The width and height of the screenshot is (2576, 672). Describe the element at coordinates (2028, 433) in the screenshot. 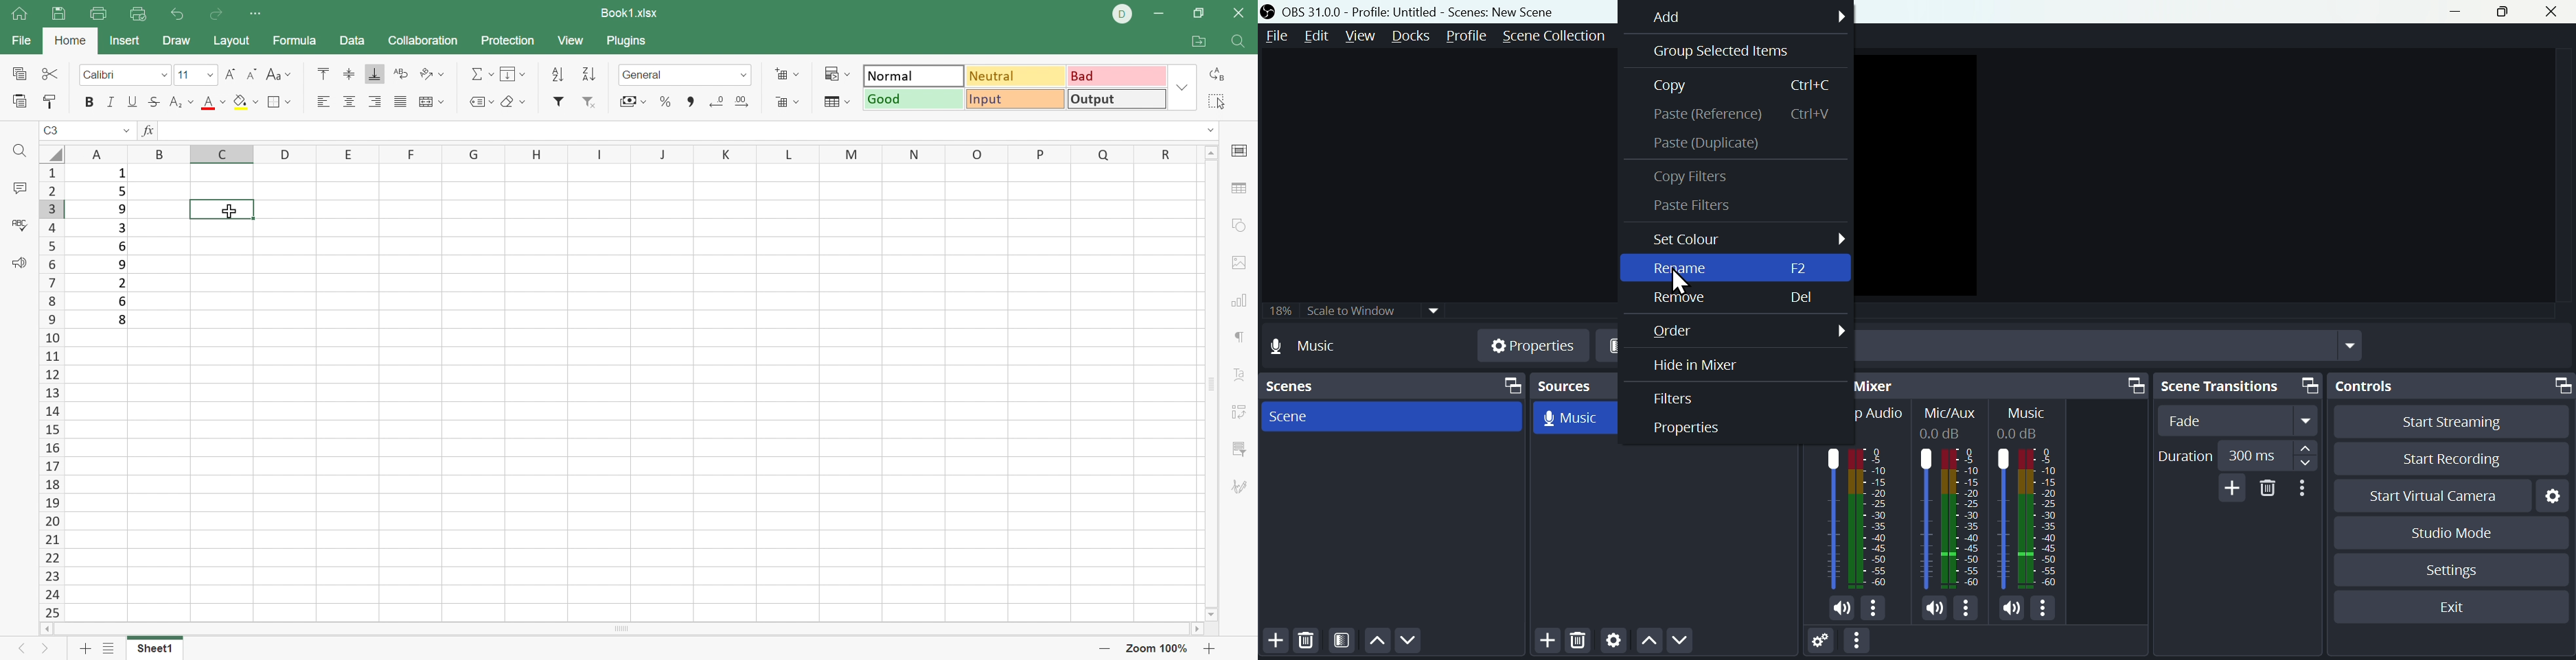

I see `` at that location.